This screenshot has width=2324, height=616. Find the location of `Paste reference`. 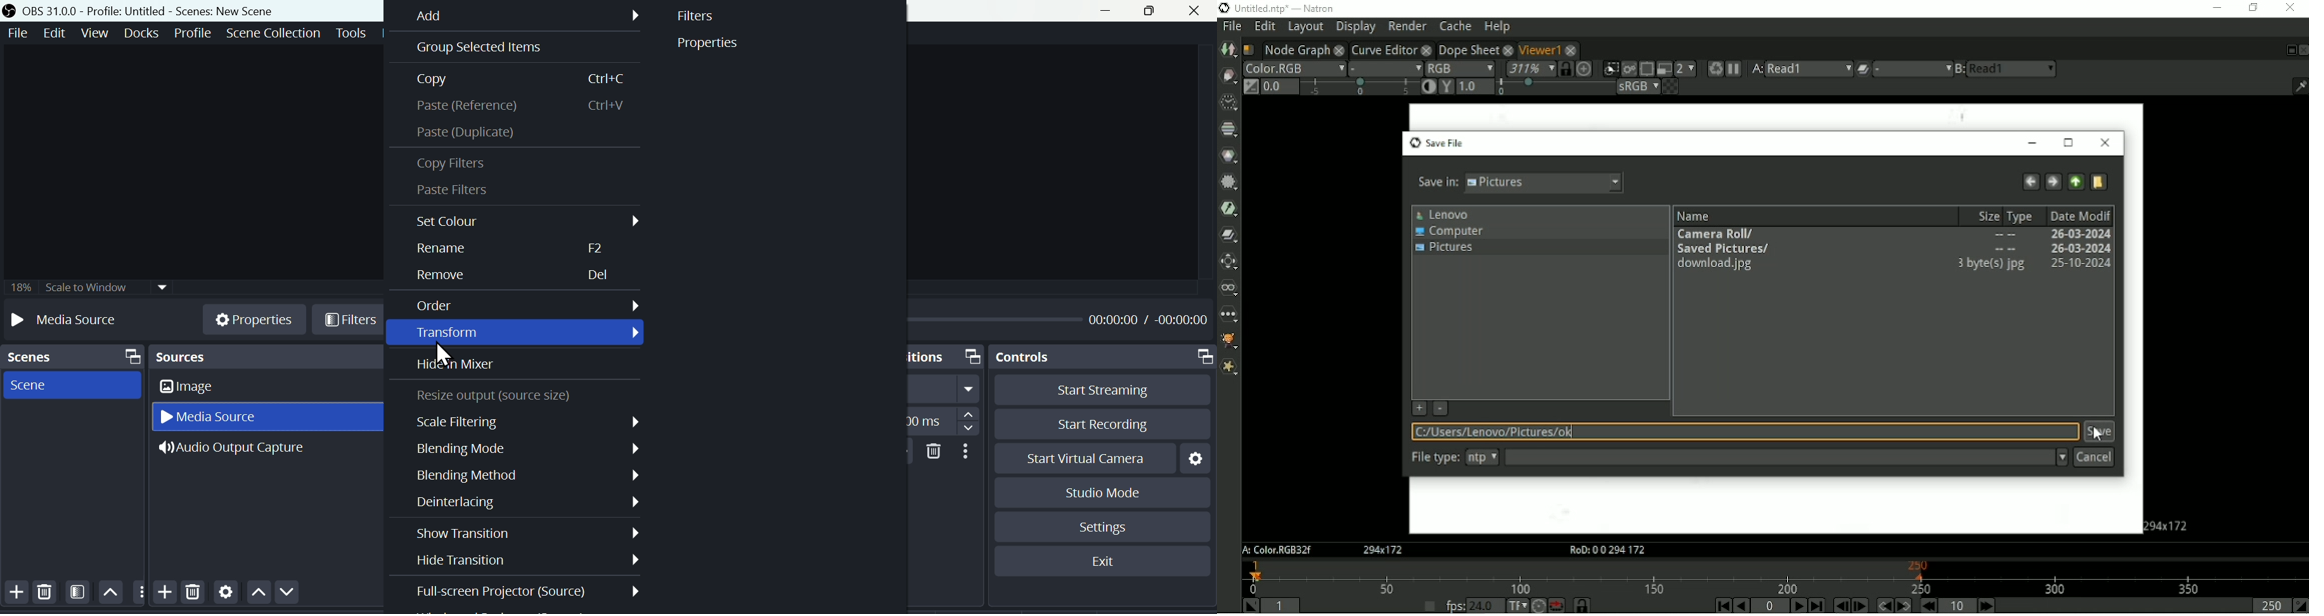

Paste reference is located at coordinates (518, 108).